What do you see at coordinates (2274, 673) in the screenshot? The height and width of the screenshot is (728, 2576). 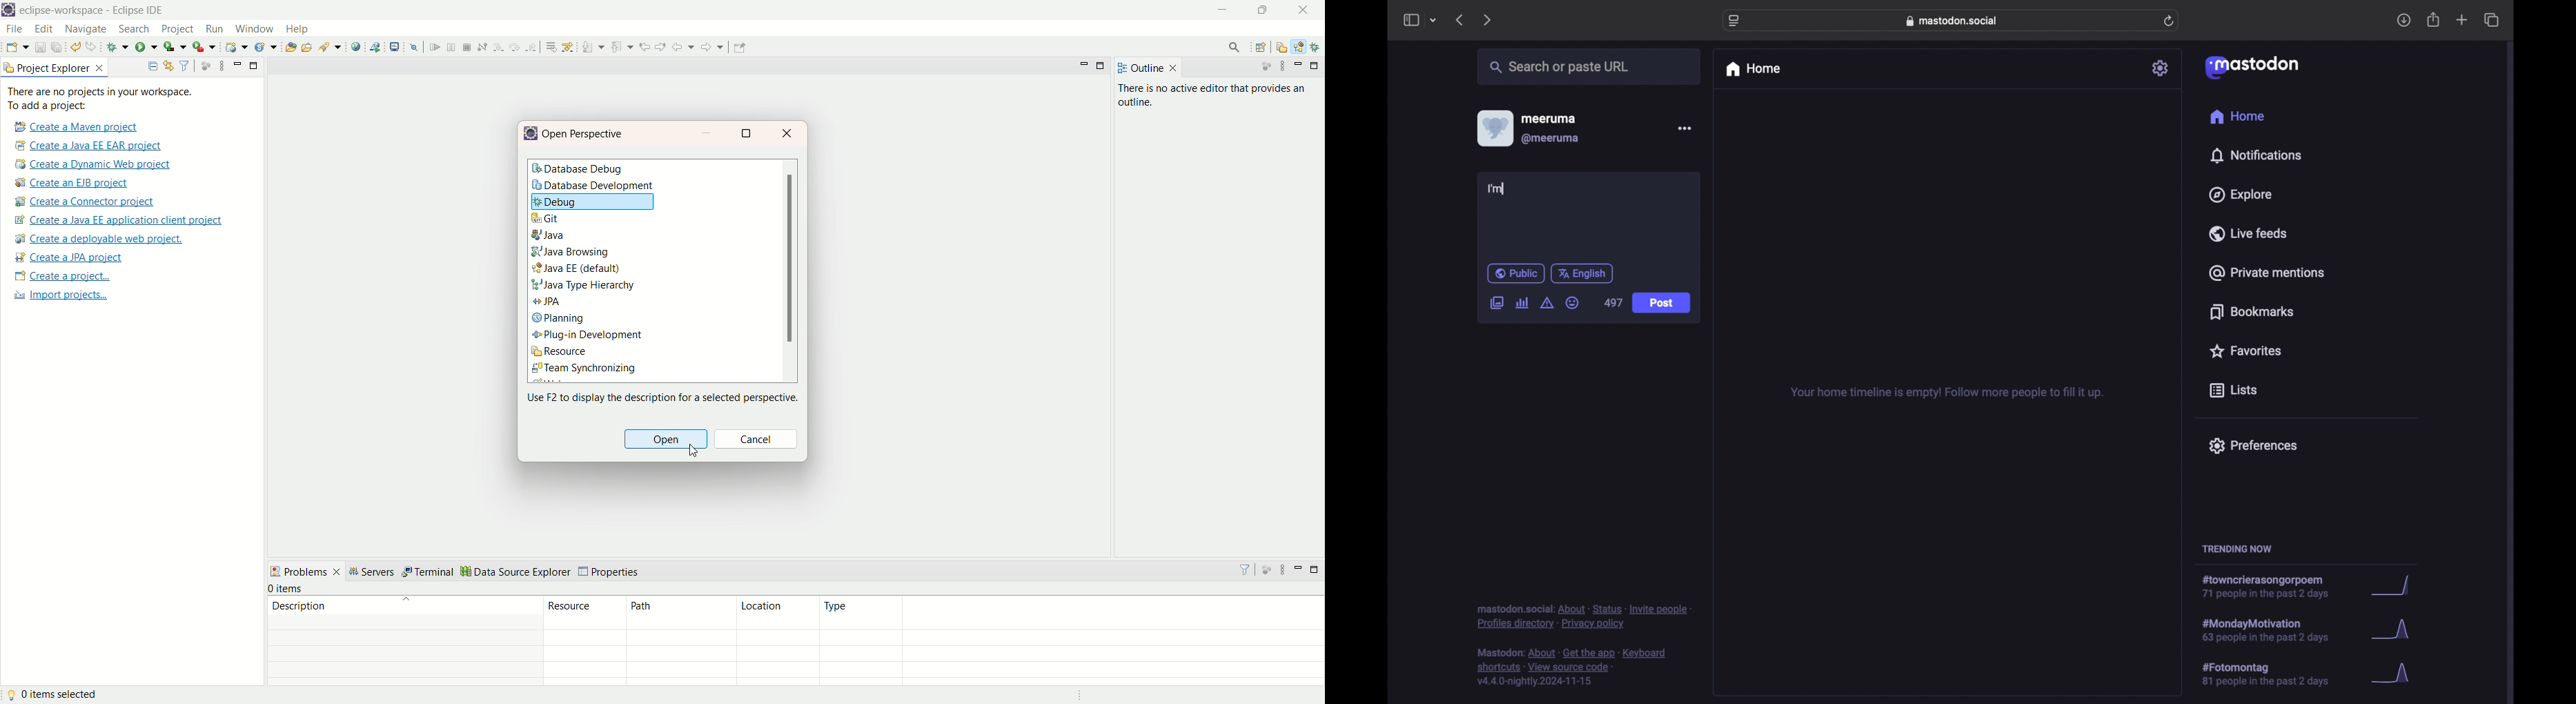 I see `hashtag trend` at bounding box center [2274, 673].